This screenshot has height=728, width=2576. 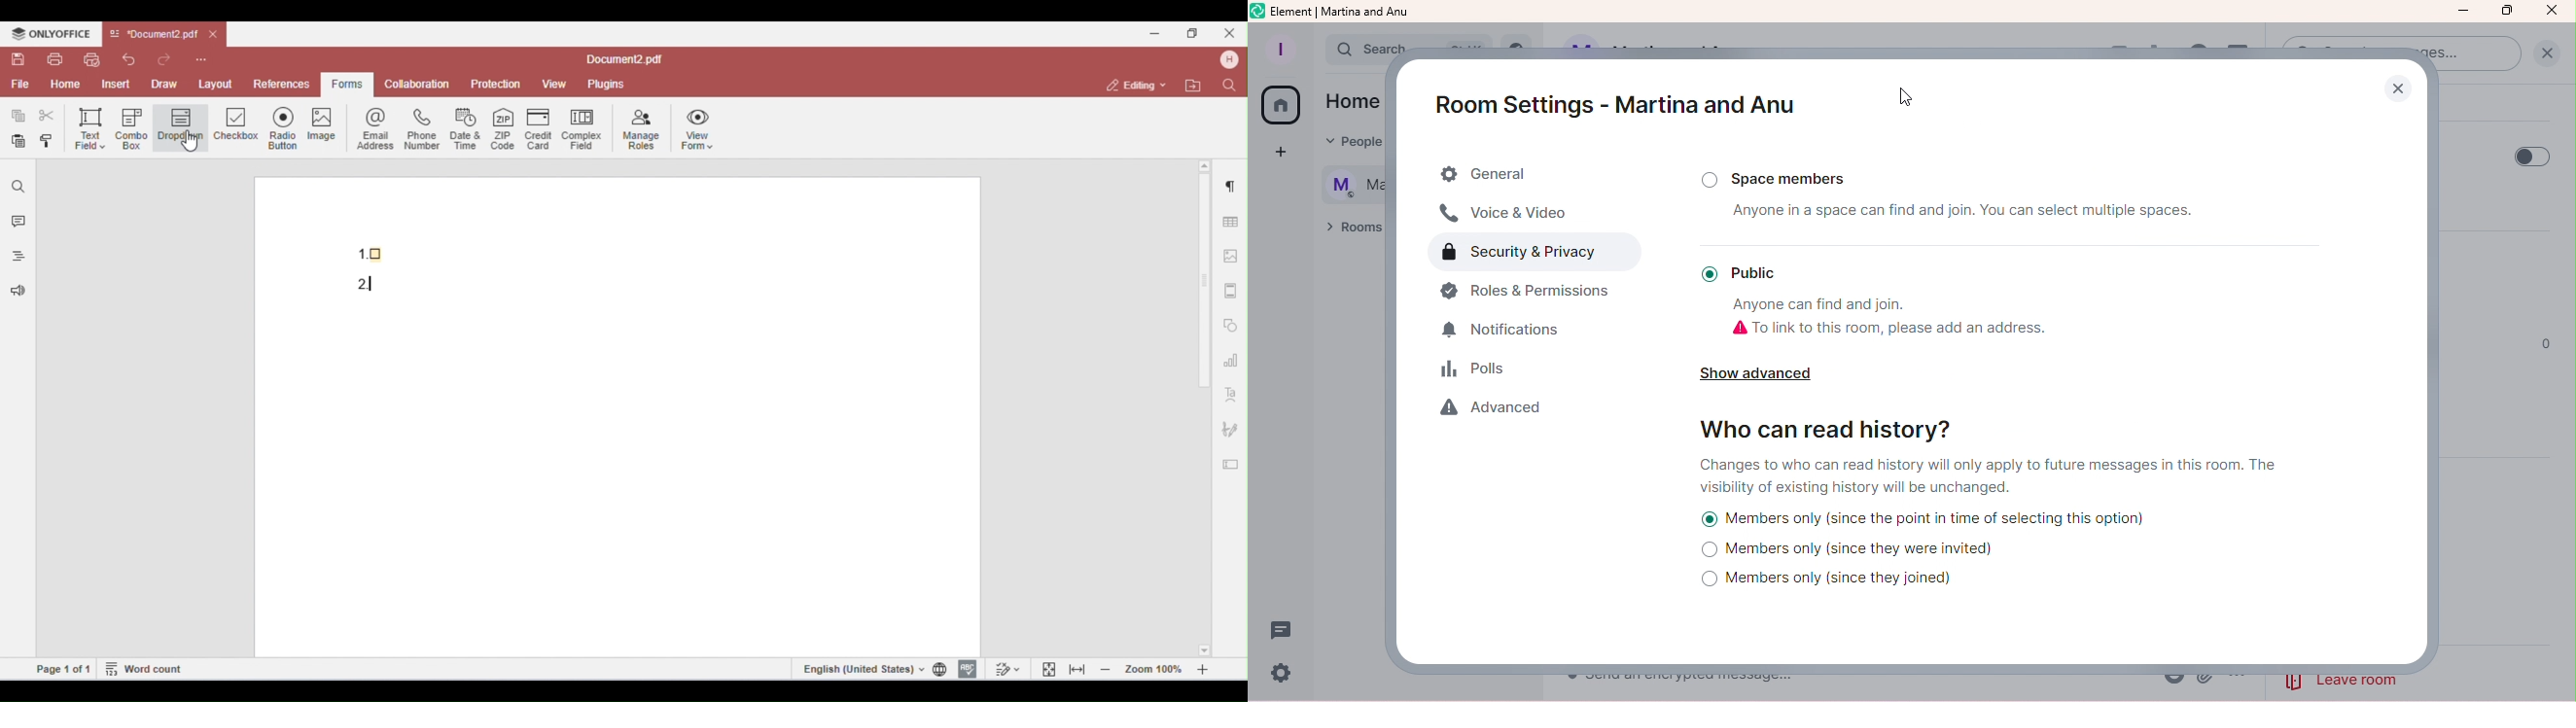 What do you see at coordinates (1765, 373) in the screenshot?
I see `Show Advanced` at bounding box center [1765, 373].